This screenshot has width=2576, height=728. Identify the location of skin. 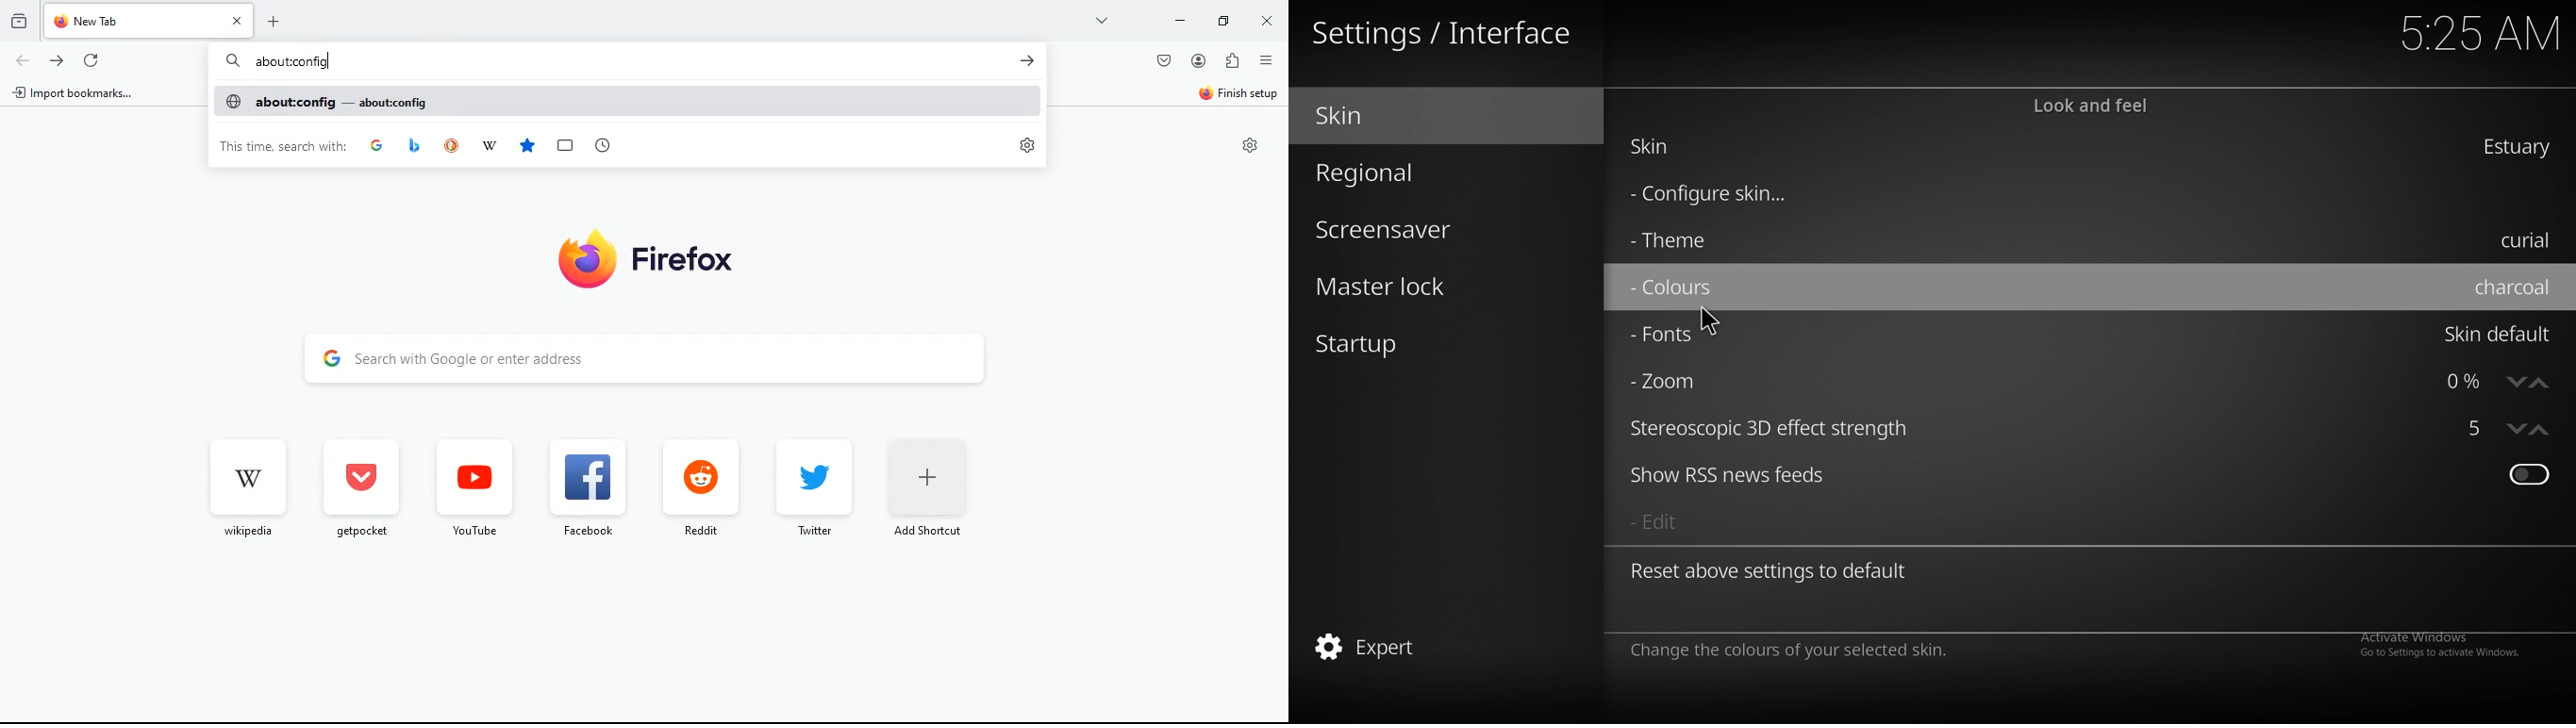
(1402, 118).